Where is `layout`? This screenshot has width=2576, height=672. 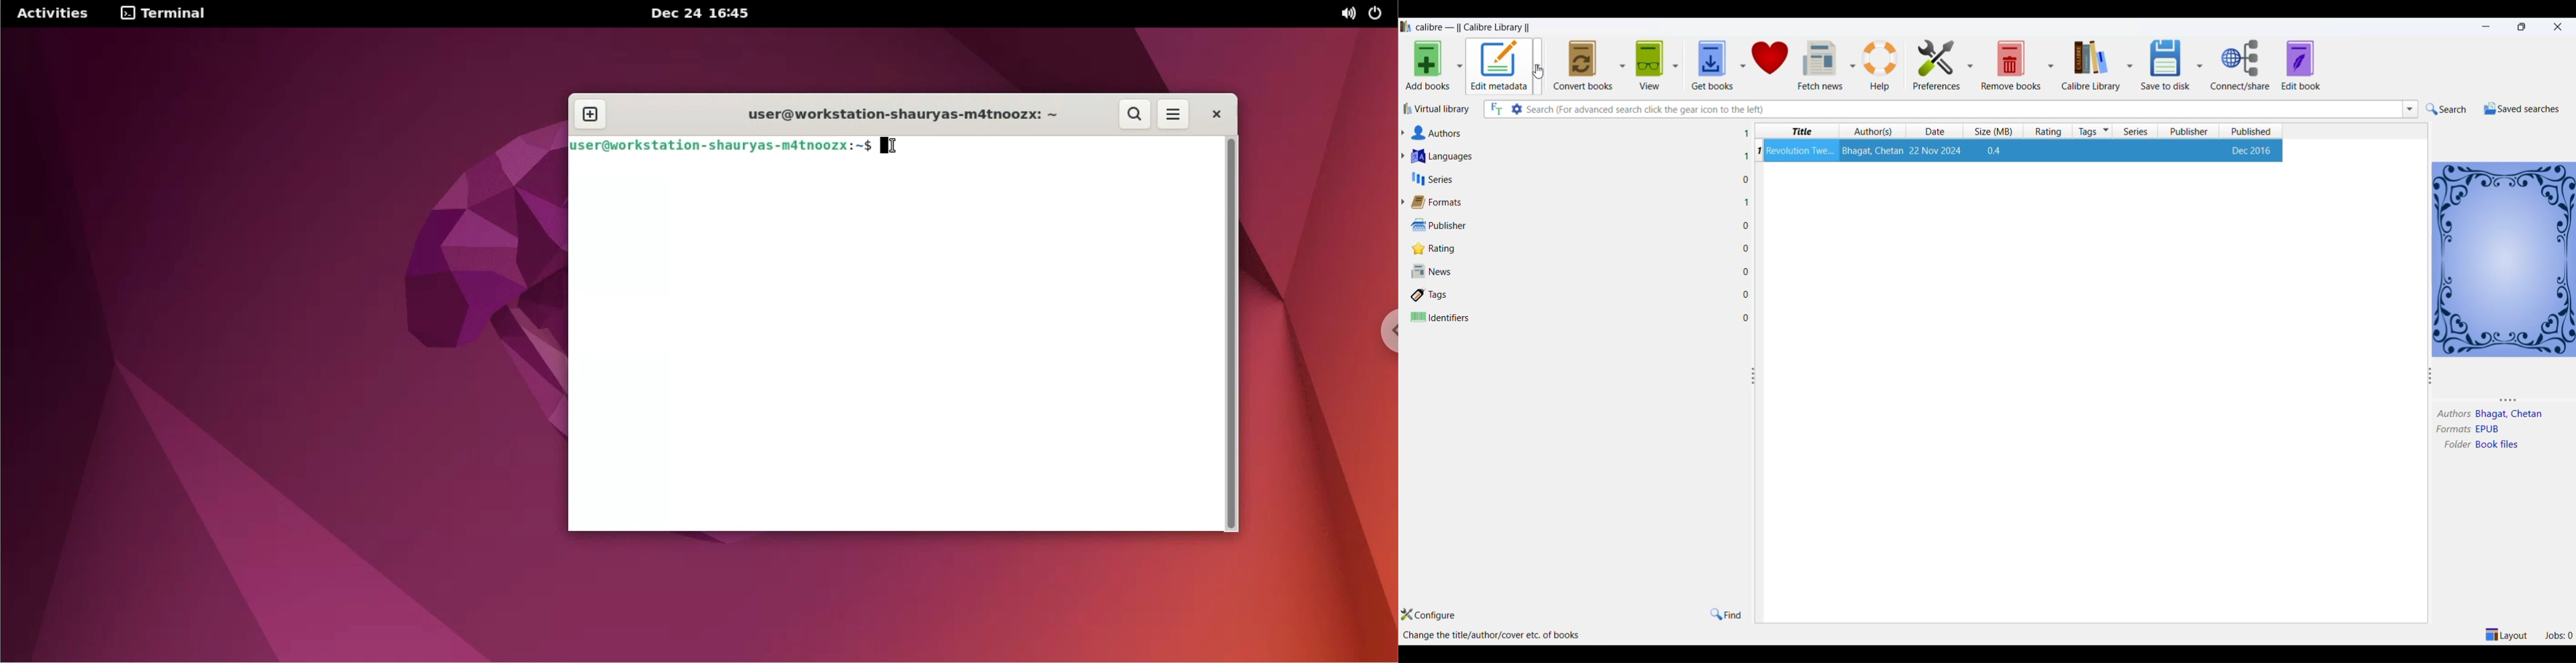 layout is located at coordinates (2508, 634).